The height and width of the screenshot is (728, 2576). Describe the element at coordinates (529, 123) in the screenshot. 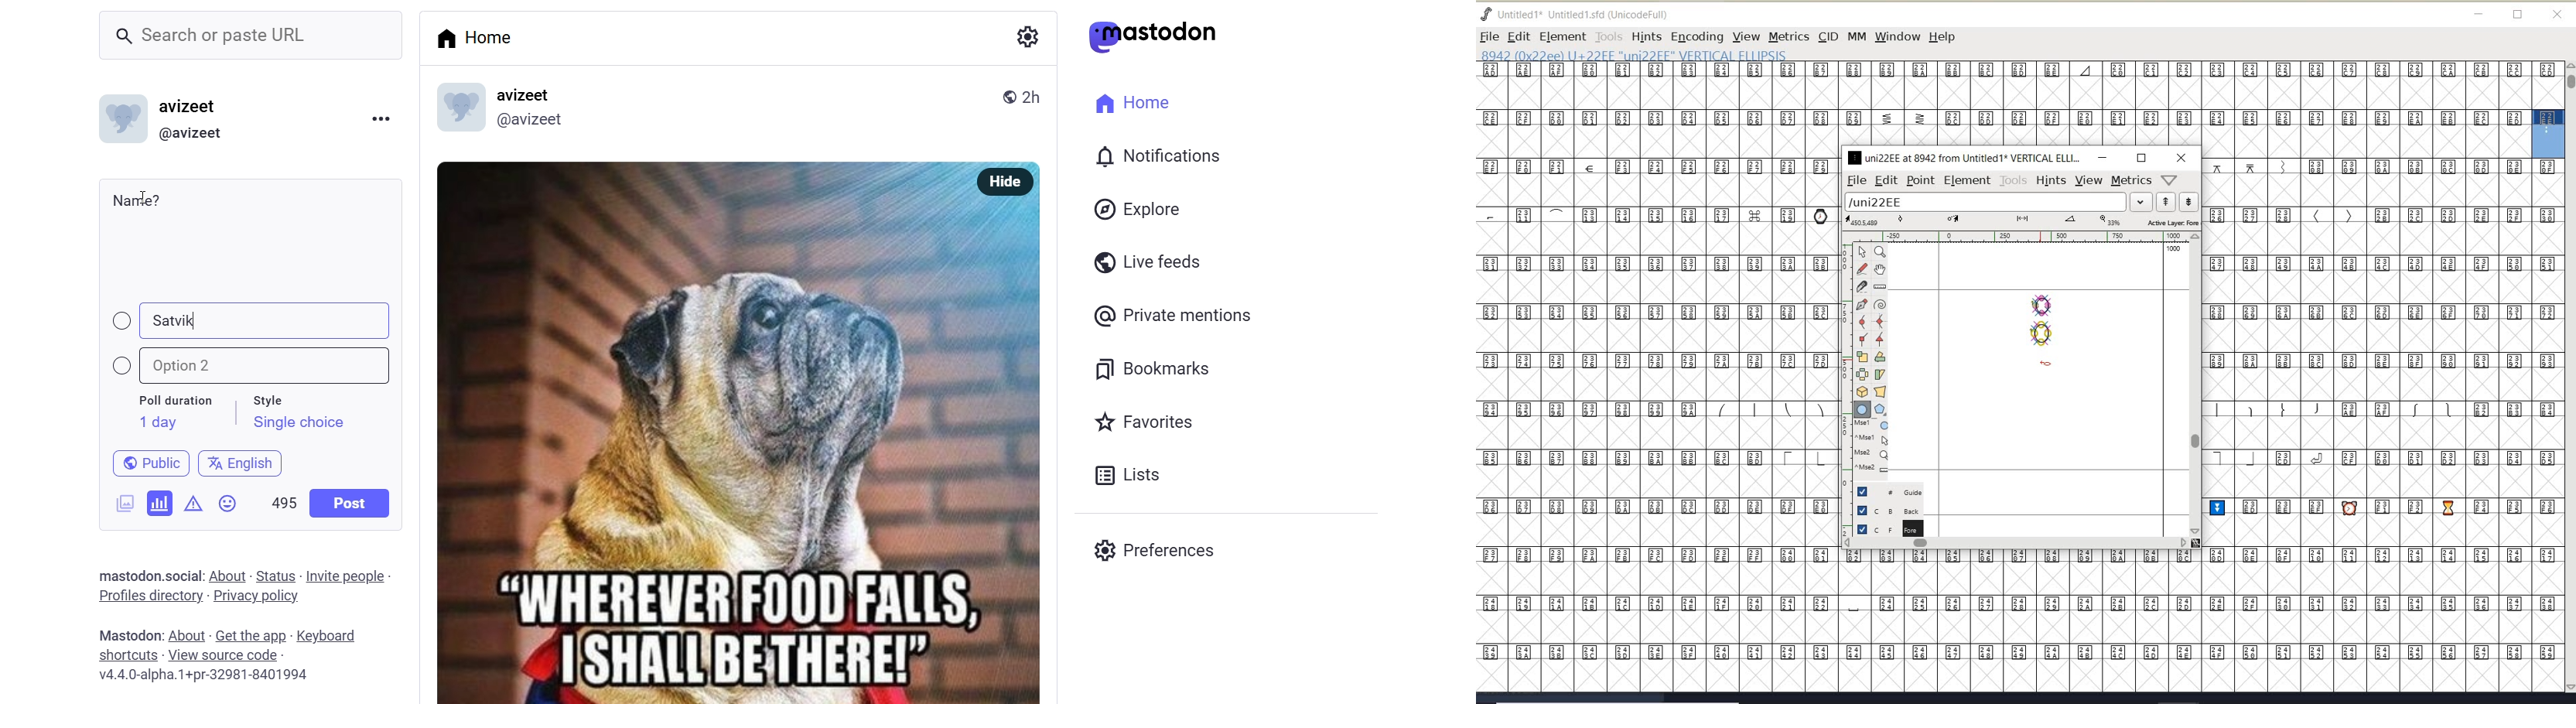

I see `@avizeet` at that location.